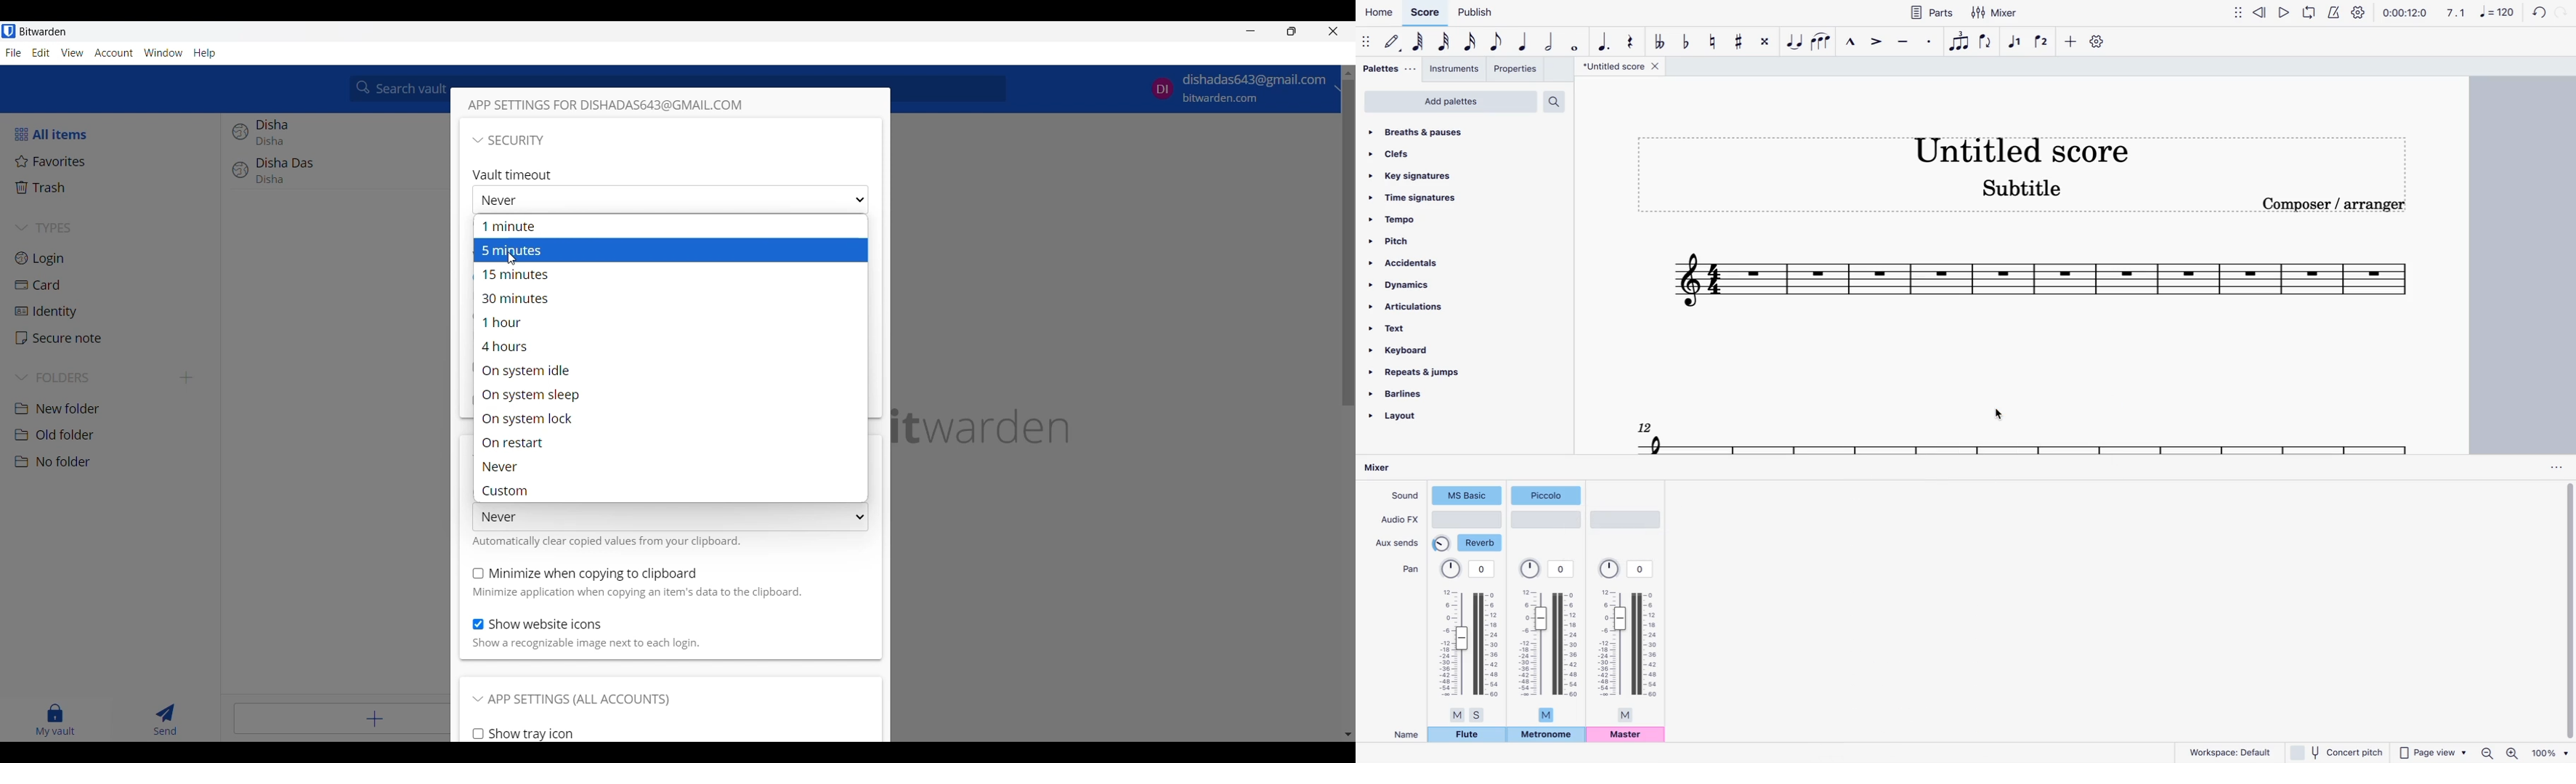 The height and width of the screenshot is (784, 2576). Describe the element at coordinates (1471, 42) in the screenshot. I see `16th note` at that location.